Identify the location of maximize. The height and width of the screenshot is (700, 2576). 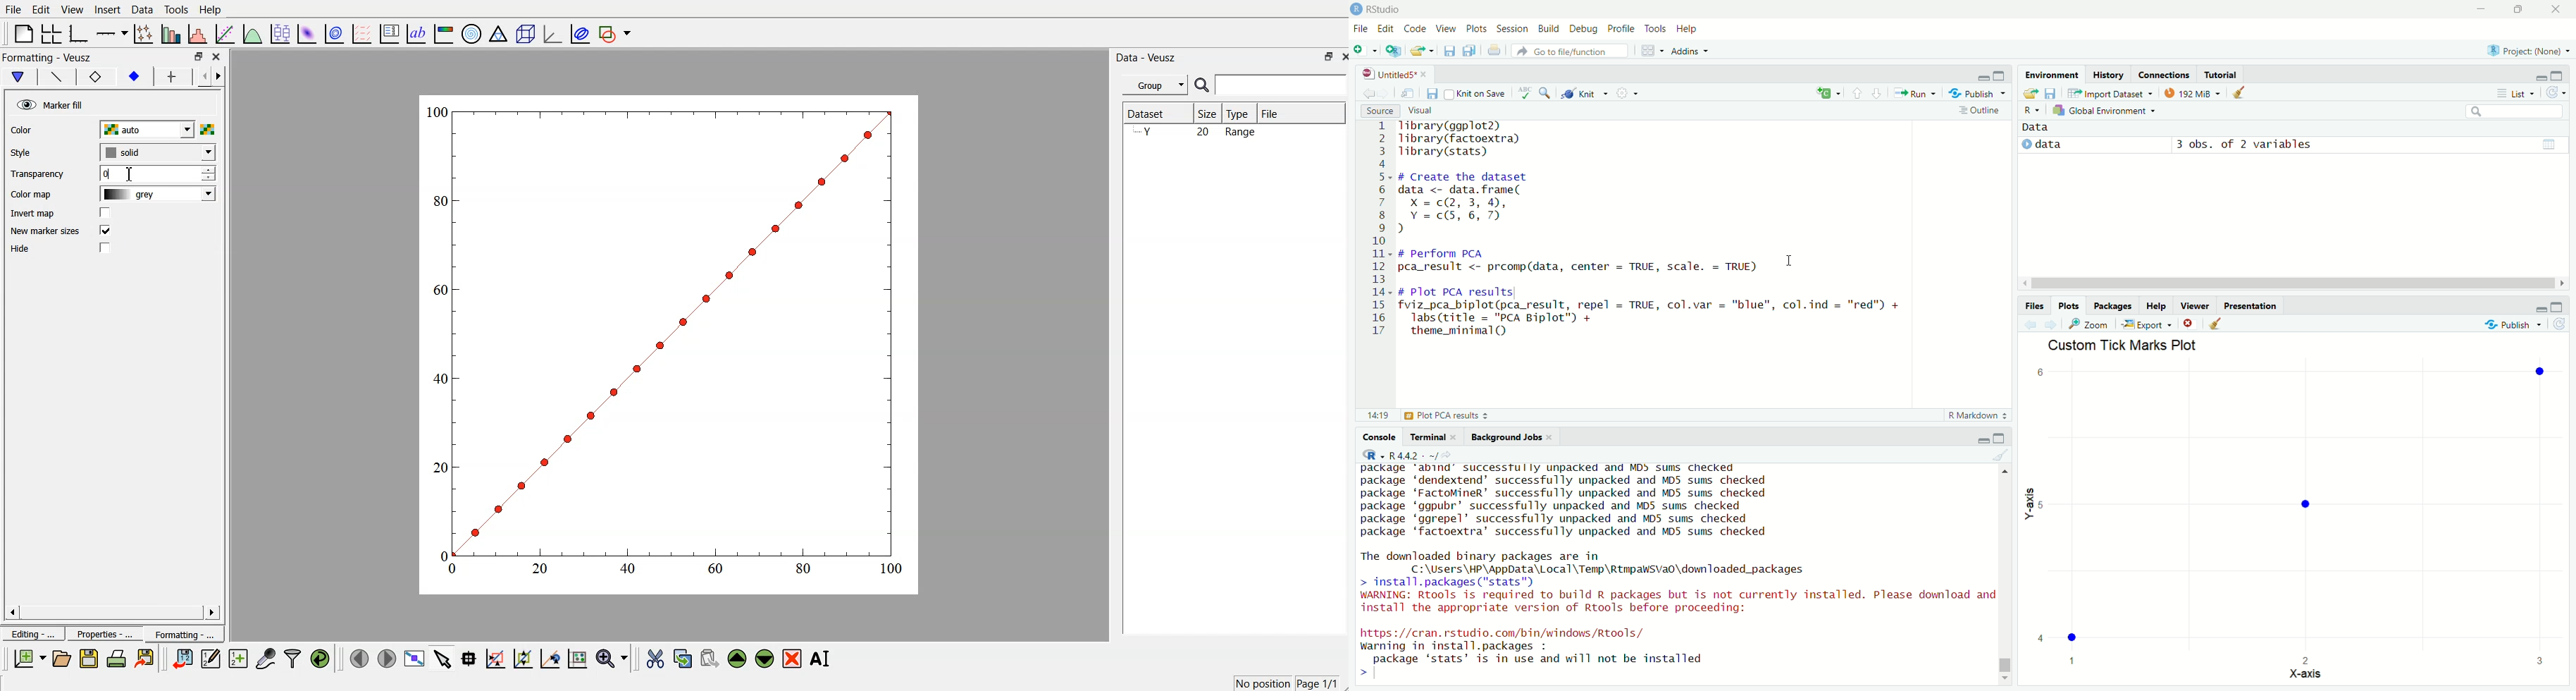
(2001, 438).